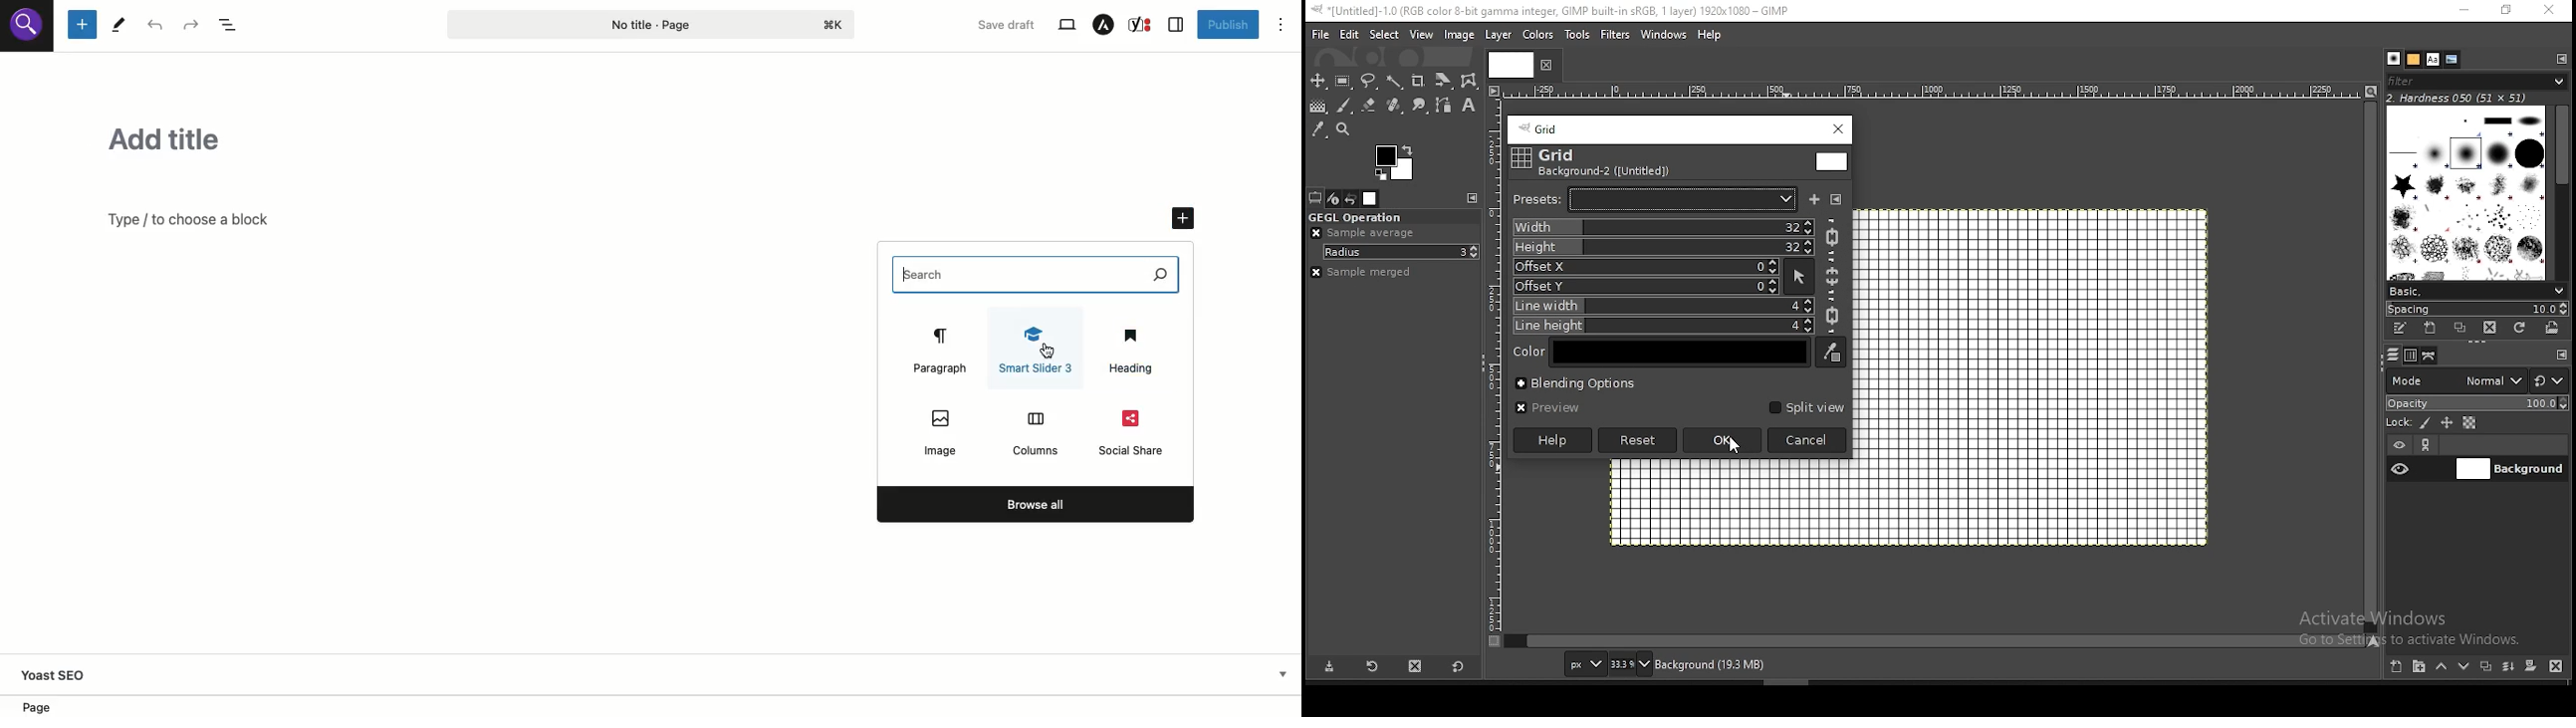 The height and width of the screenshot is (728, 2576). Describe the element at coordinates (67, 674) in the screenshot. I see `Yoast` at that location.